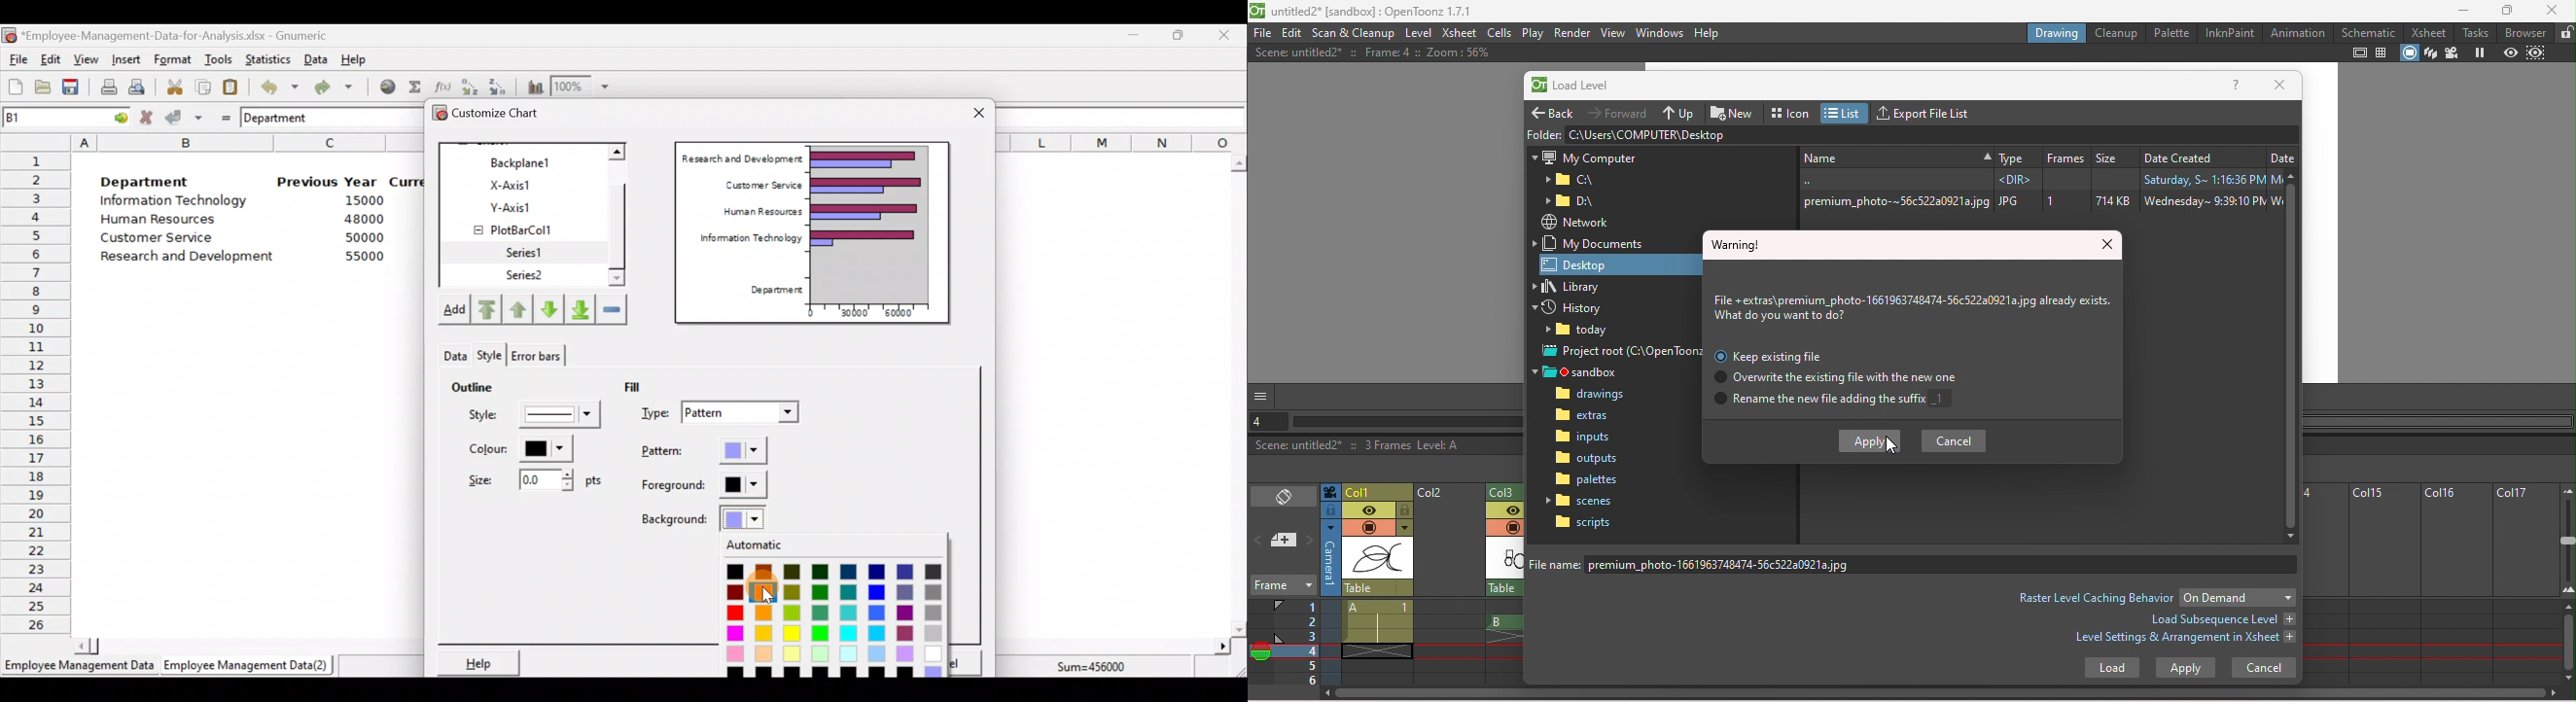  What do you see at coordinates (331, 87) in the screenshot?
I see `Redo undone action` at bounding box center [331, 87].